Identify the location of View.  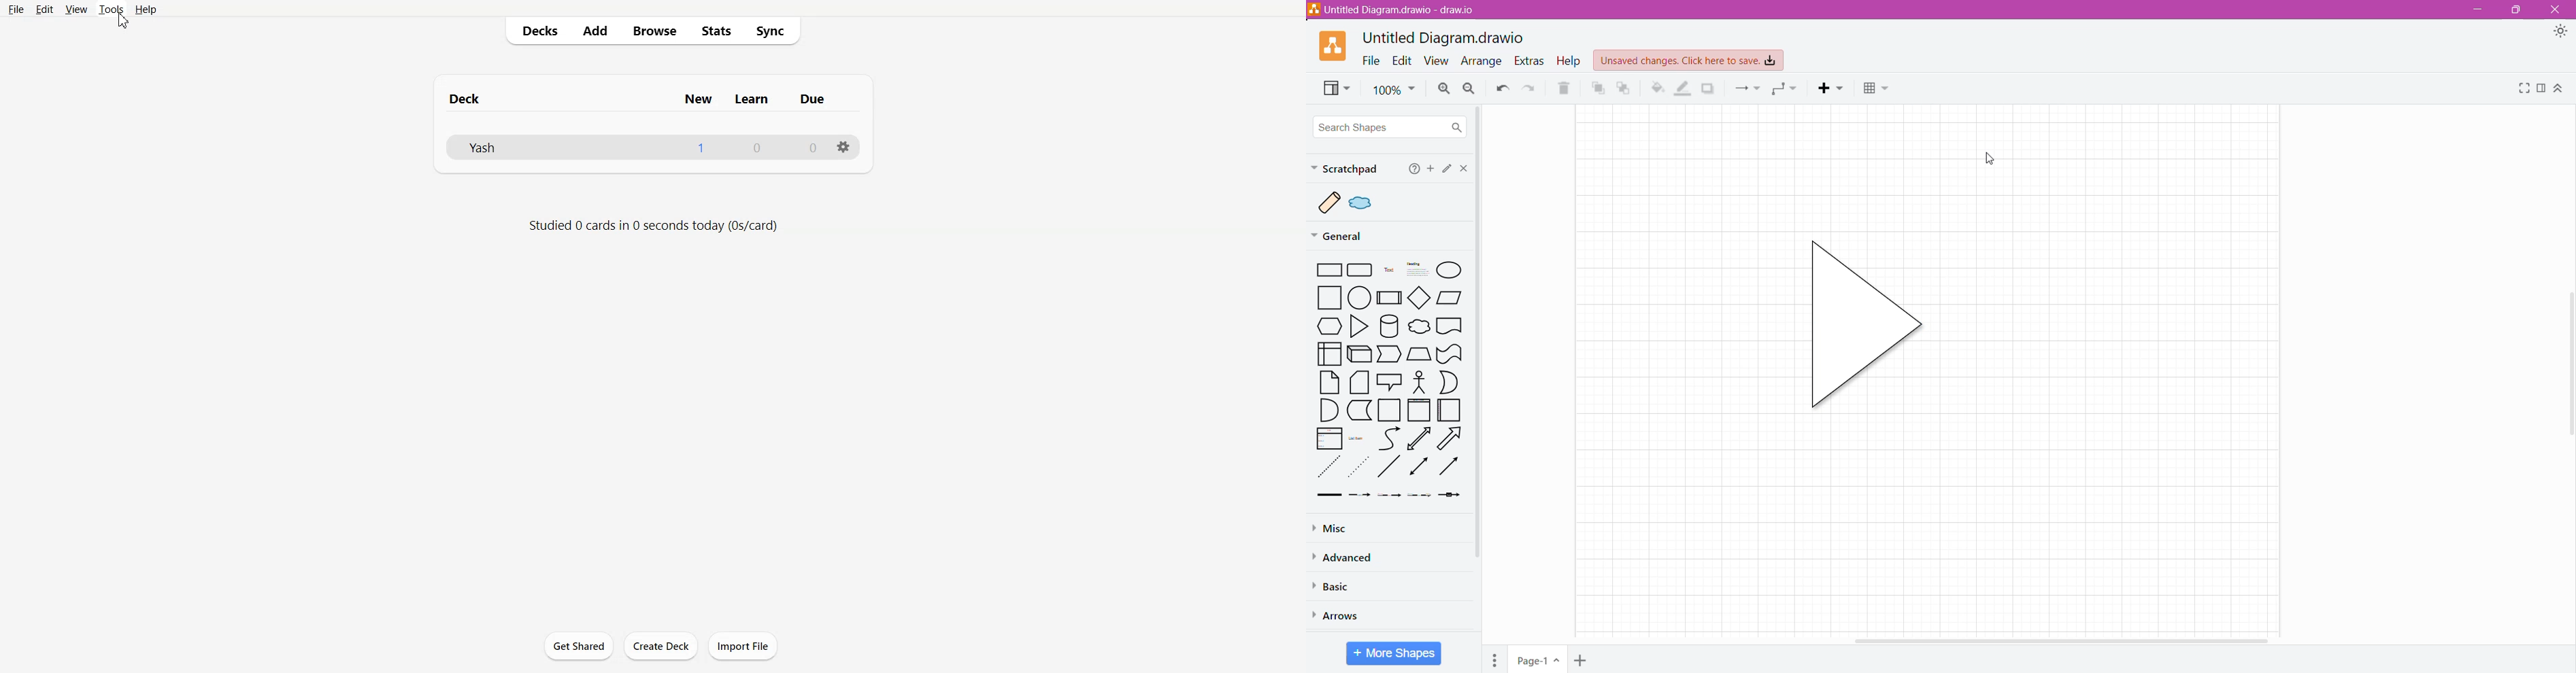
(1331, 89).